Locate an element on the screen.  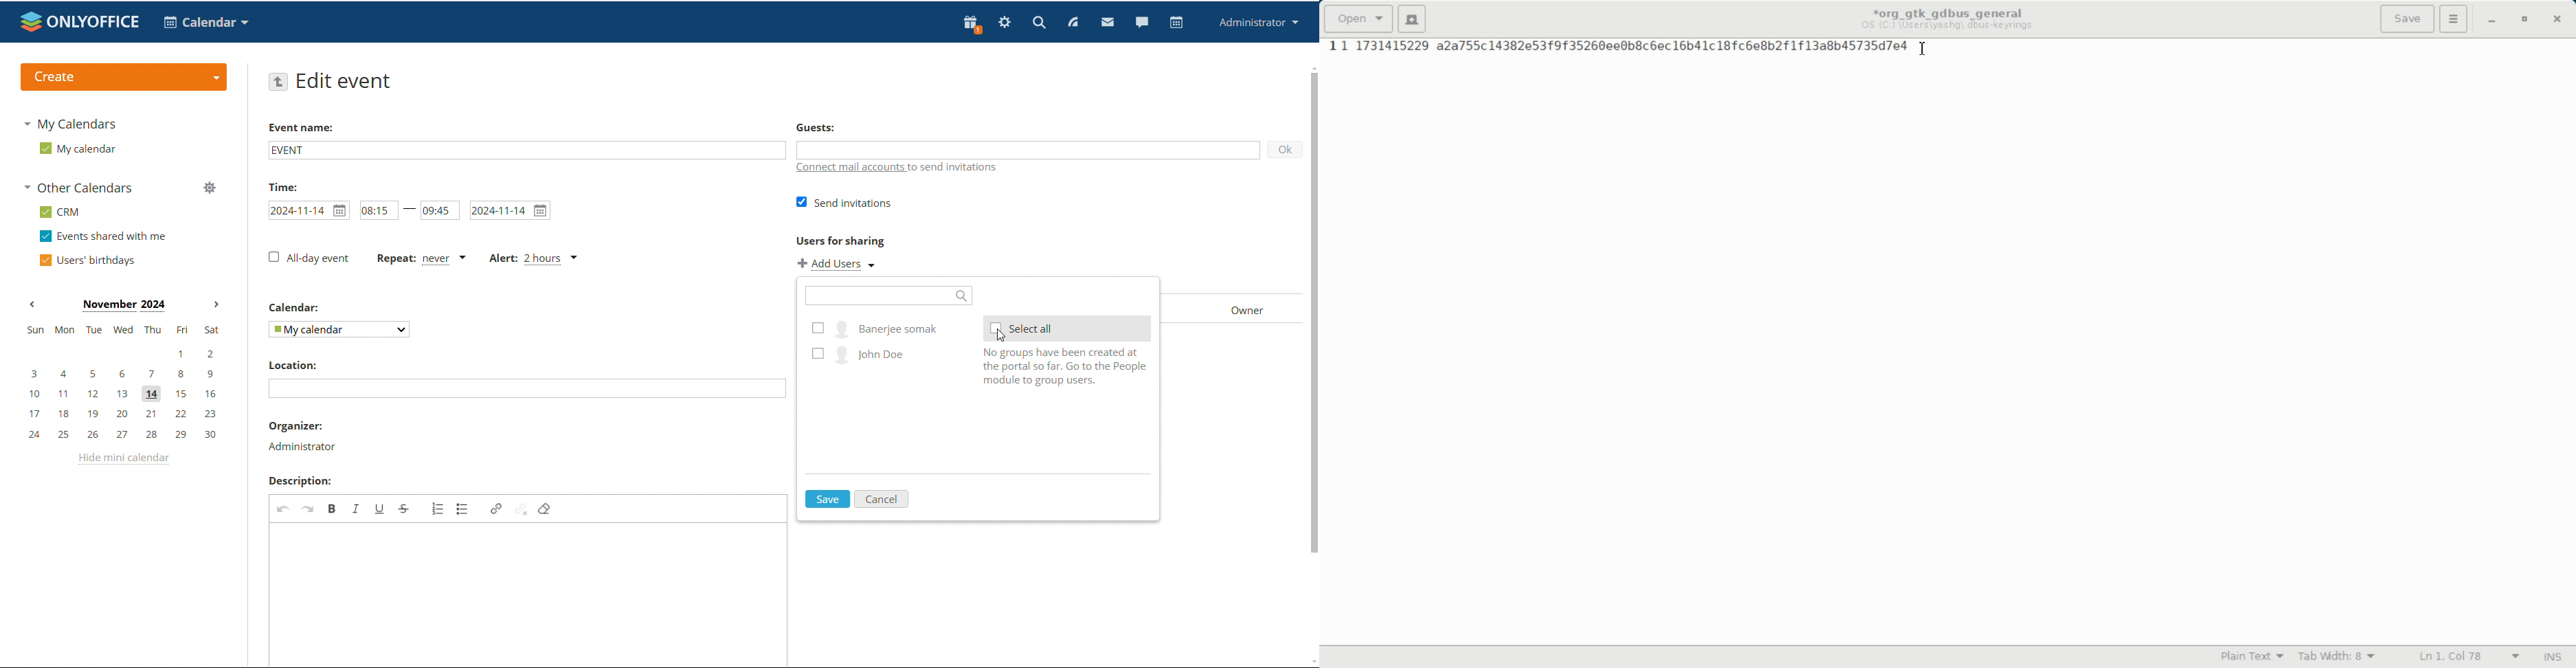
user 1 is located at coordinates (875, 328).